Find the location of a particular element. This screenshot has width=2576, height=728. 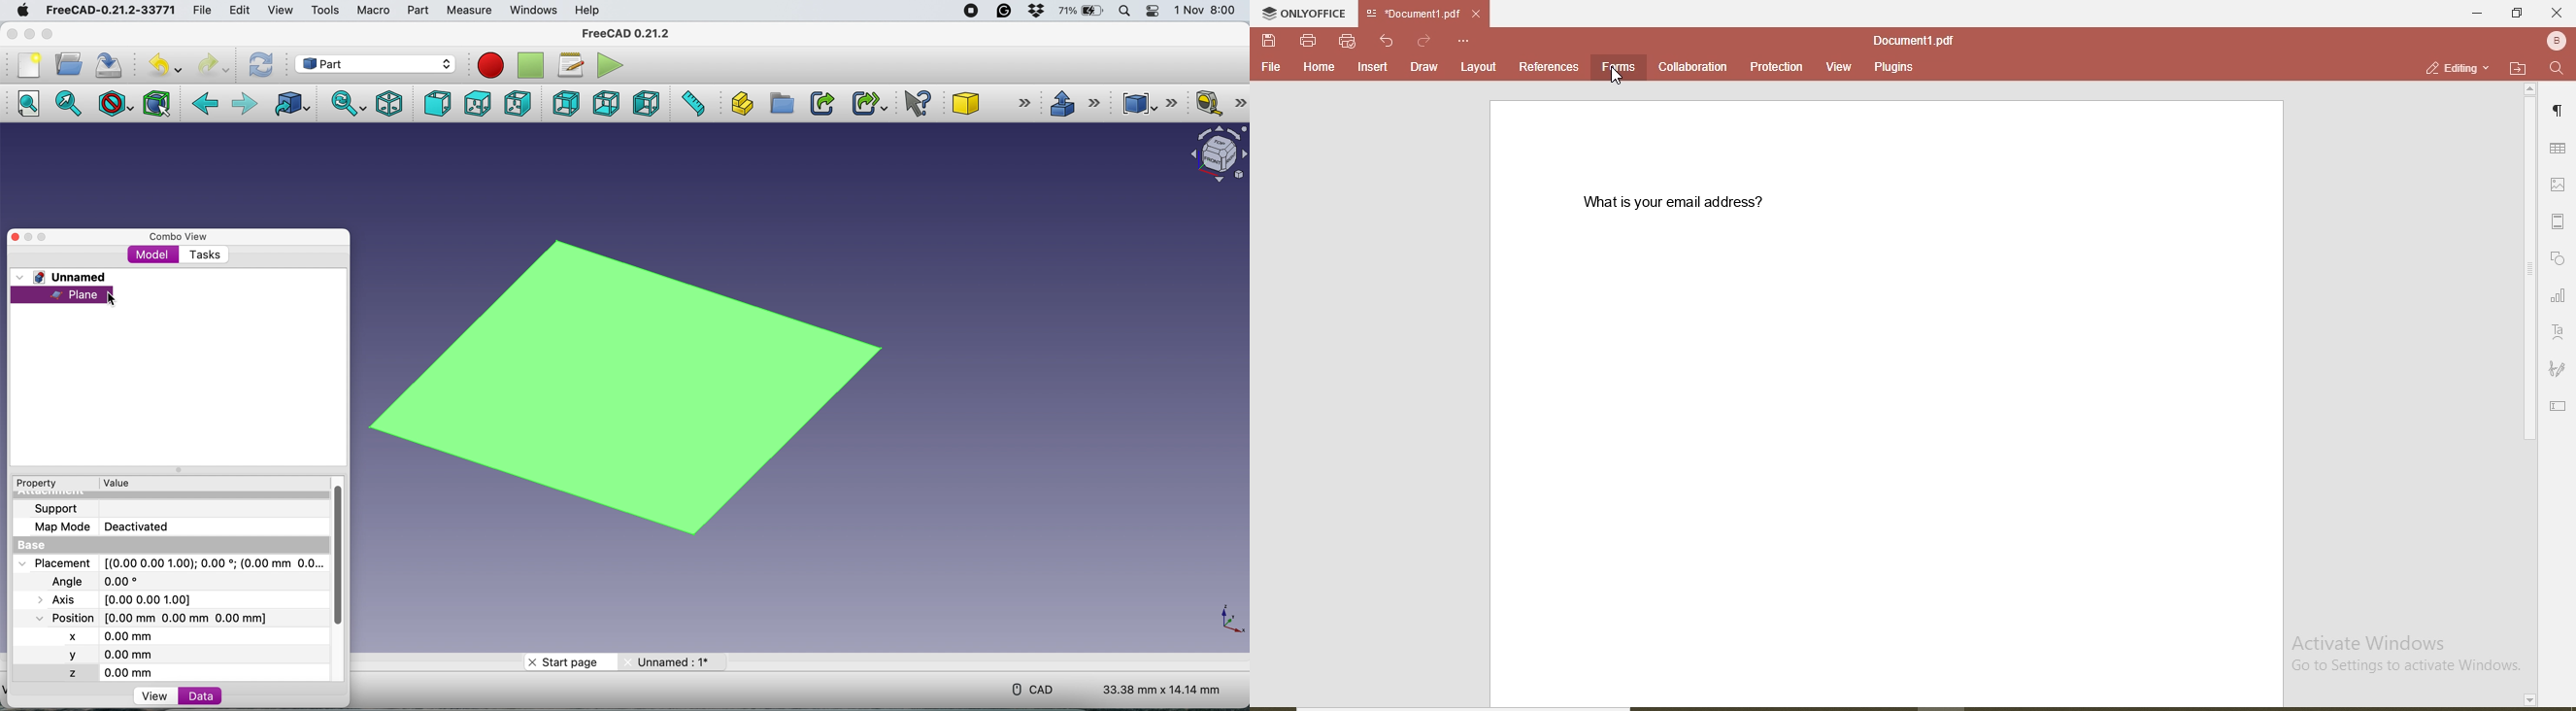

file is located at coordinates (1271, 67).